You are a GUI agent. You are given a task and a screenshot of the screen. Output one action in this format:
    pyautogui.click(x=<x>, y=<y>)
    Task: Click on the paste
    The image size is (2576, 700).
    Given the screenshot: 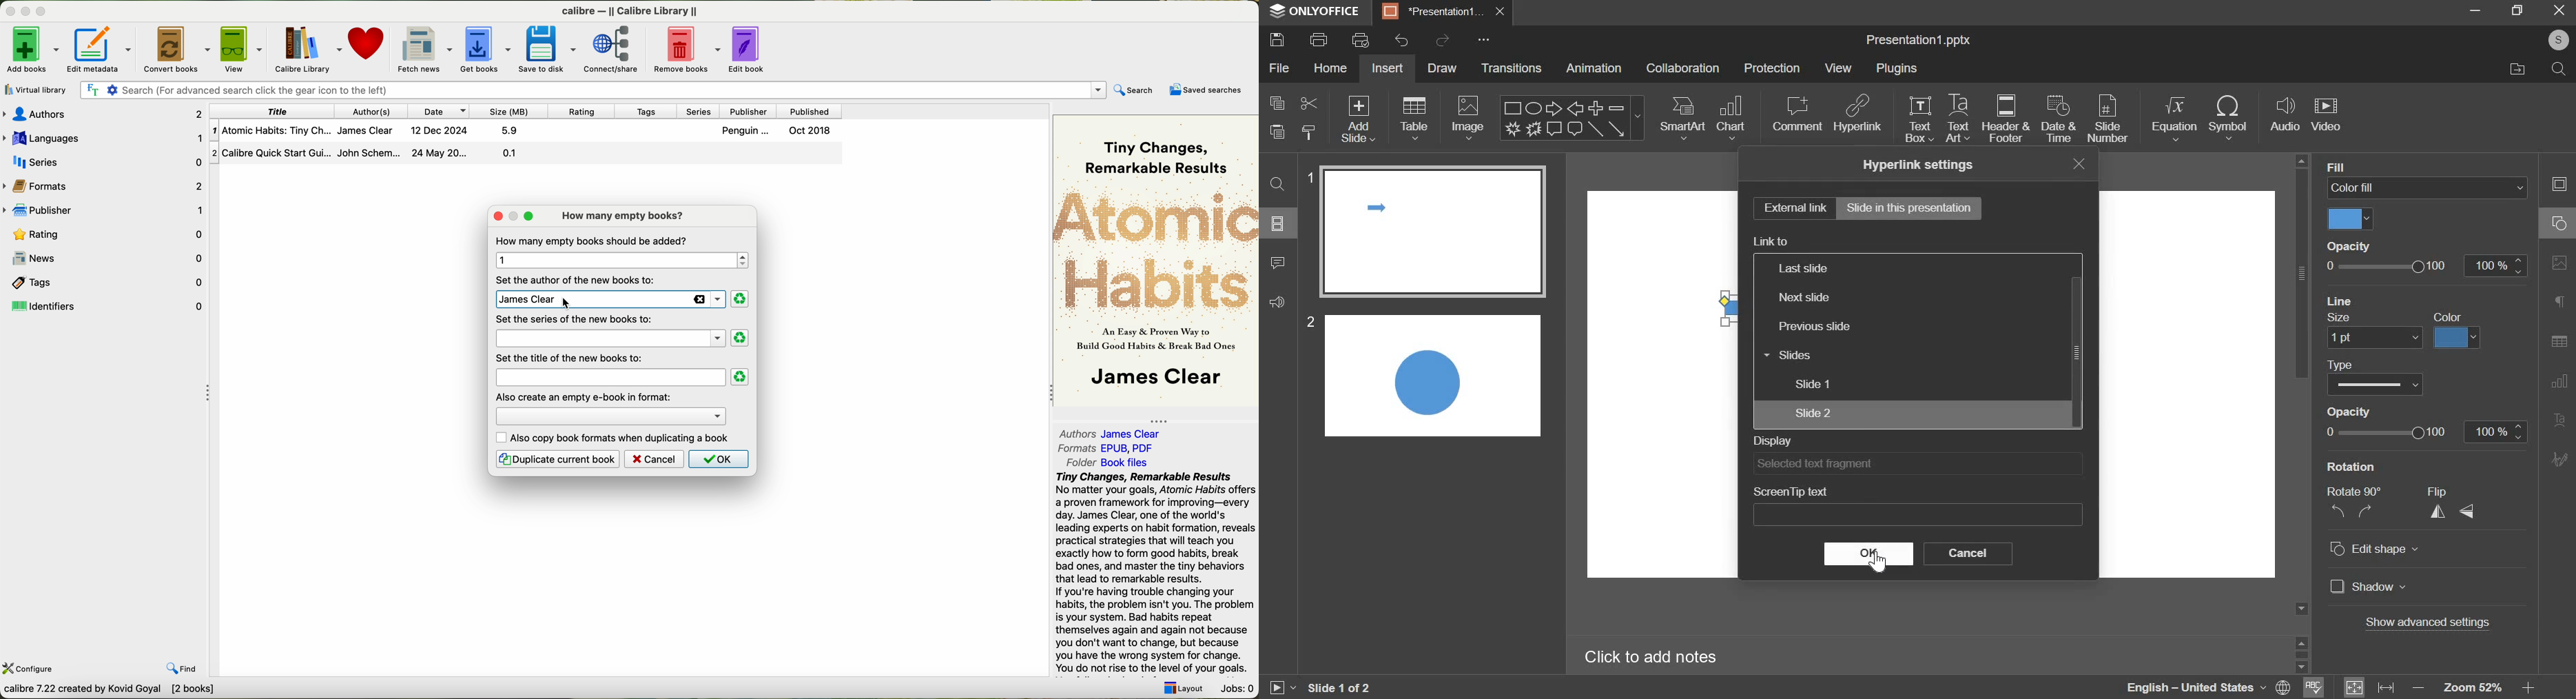 What is the action you would take?
    pyautogui.click(x=1278, y=131)
    